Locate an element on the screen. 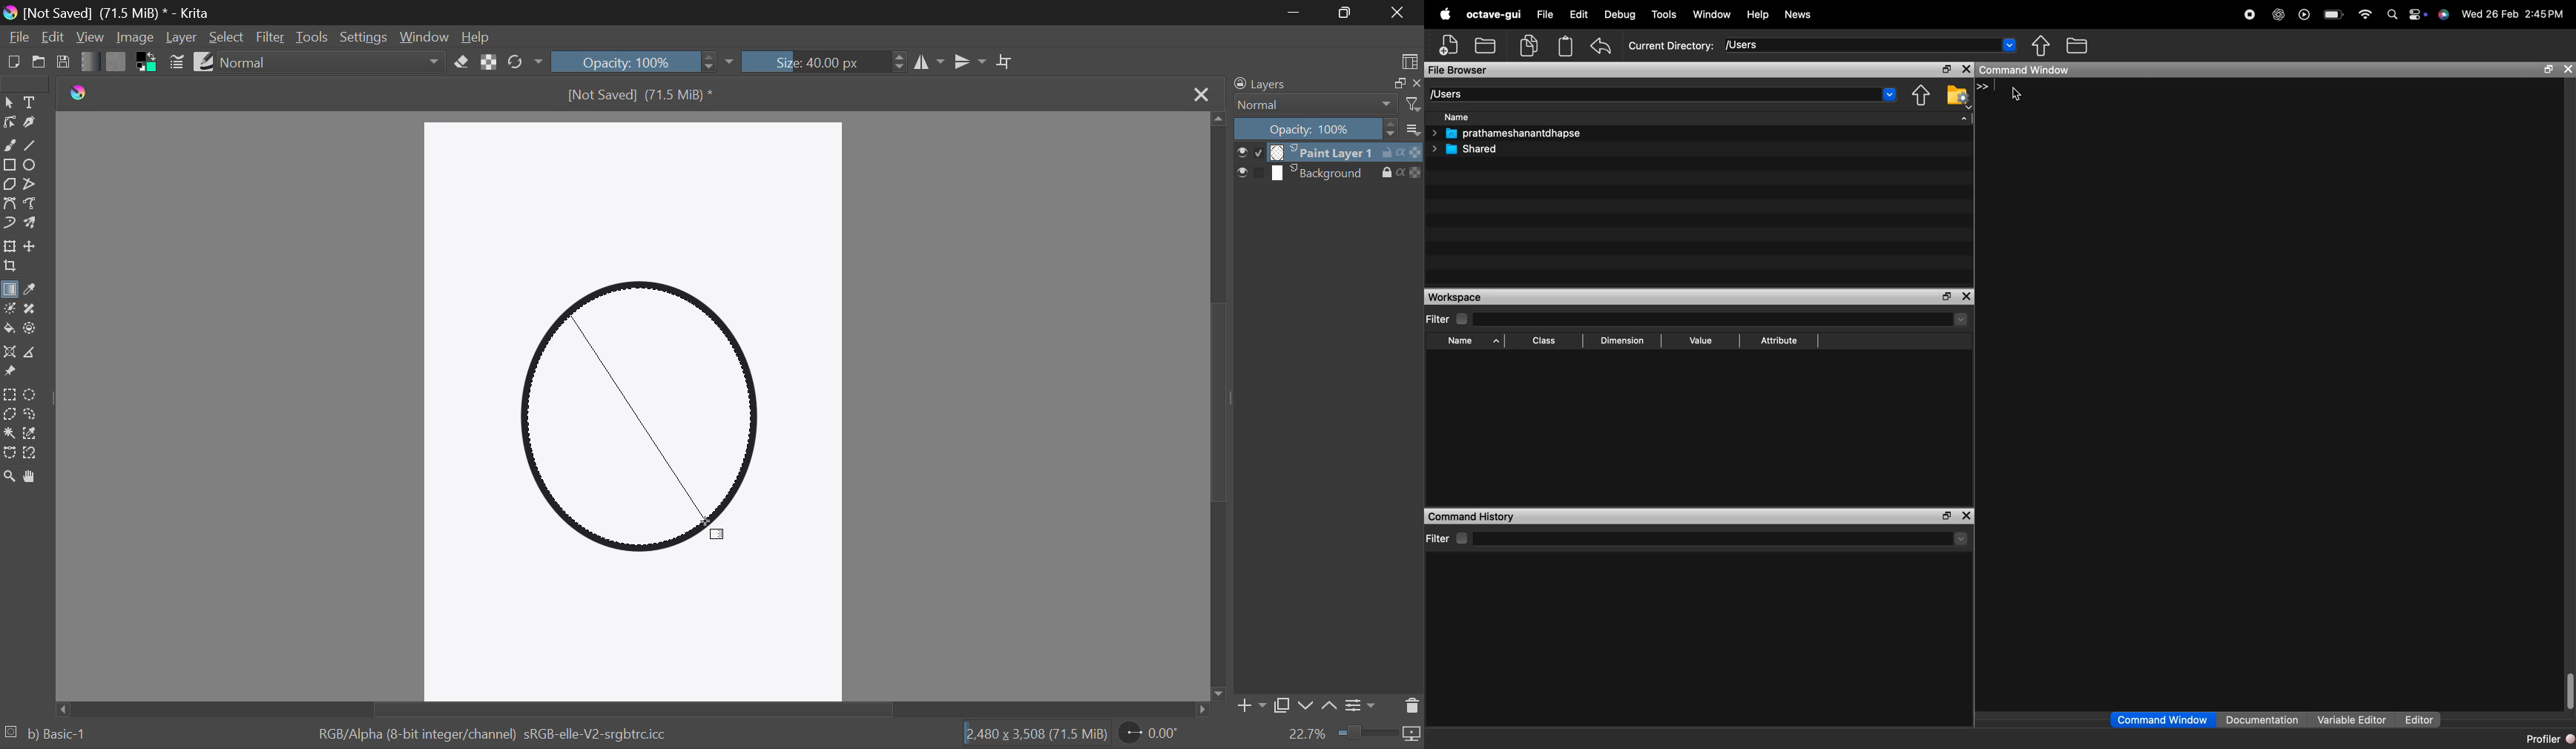 This screenshot has height=756, width=2576. logo is located at coordinates (1445, 14).